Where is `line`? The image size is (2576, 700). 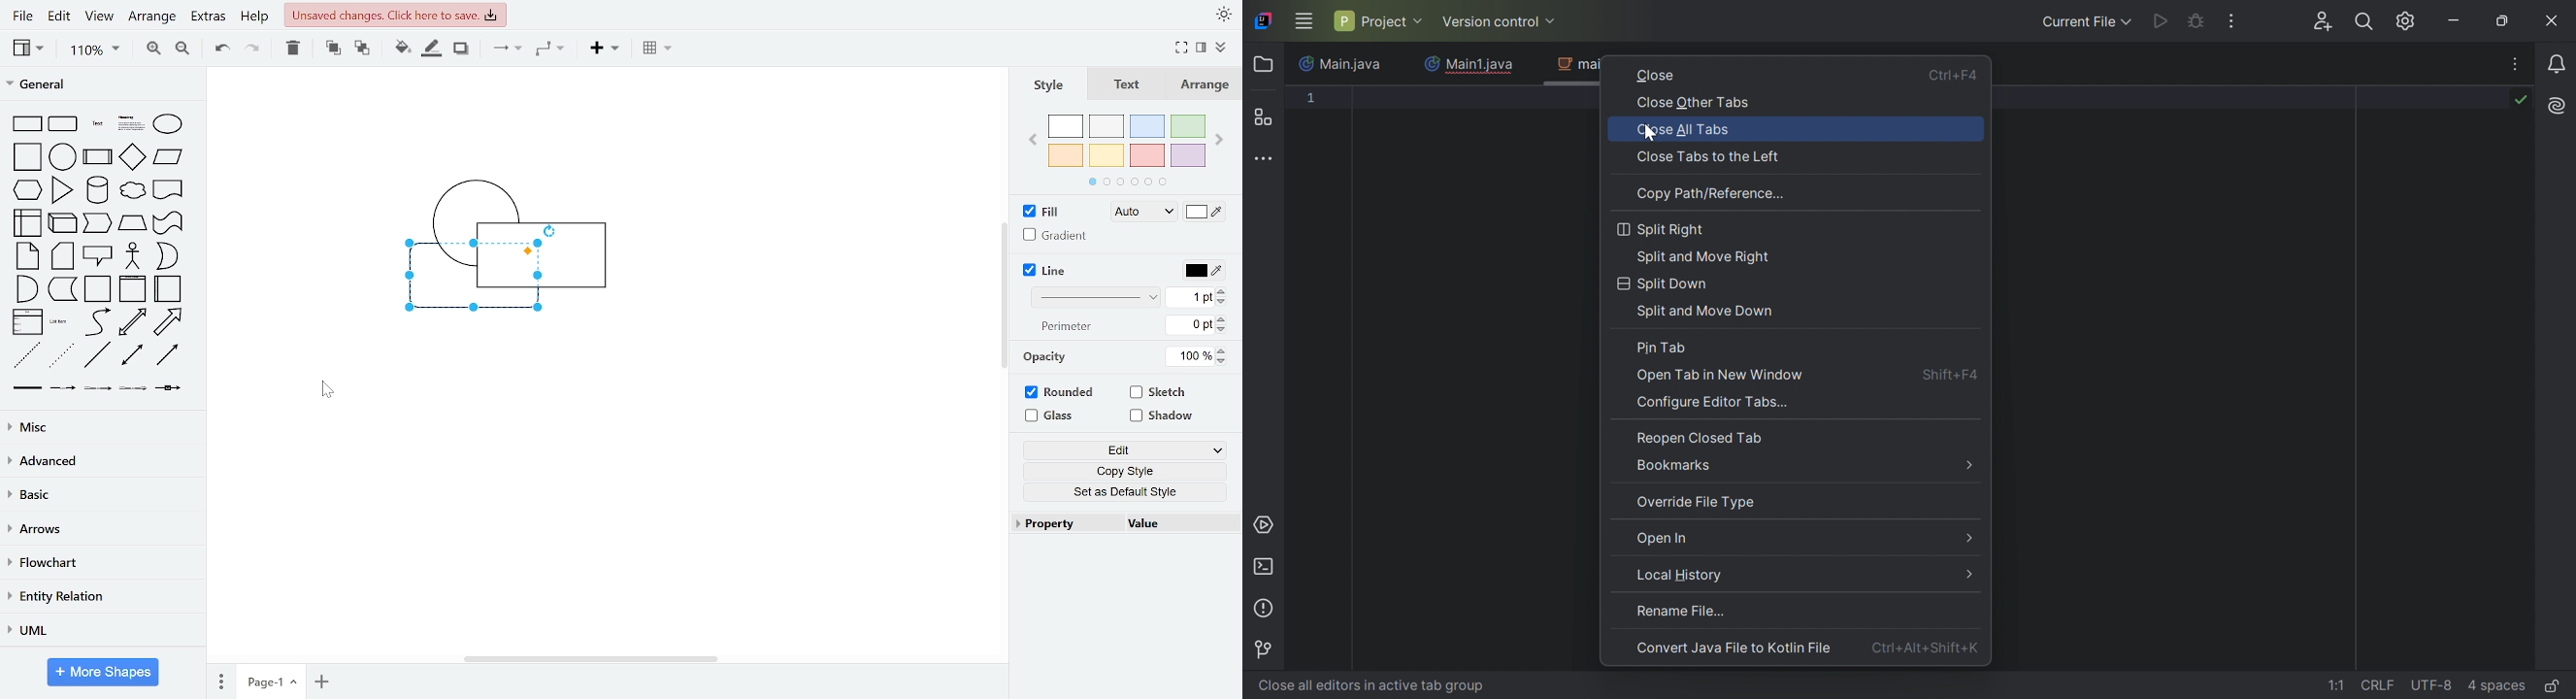
line is located at coordinates (99, 355).